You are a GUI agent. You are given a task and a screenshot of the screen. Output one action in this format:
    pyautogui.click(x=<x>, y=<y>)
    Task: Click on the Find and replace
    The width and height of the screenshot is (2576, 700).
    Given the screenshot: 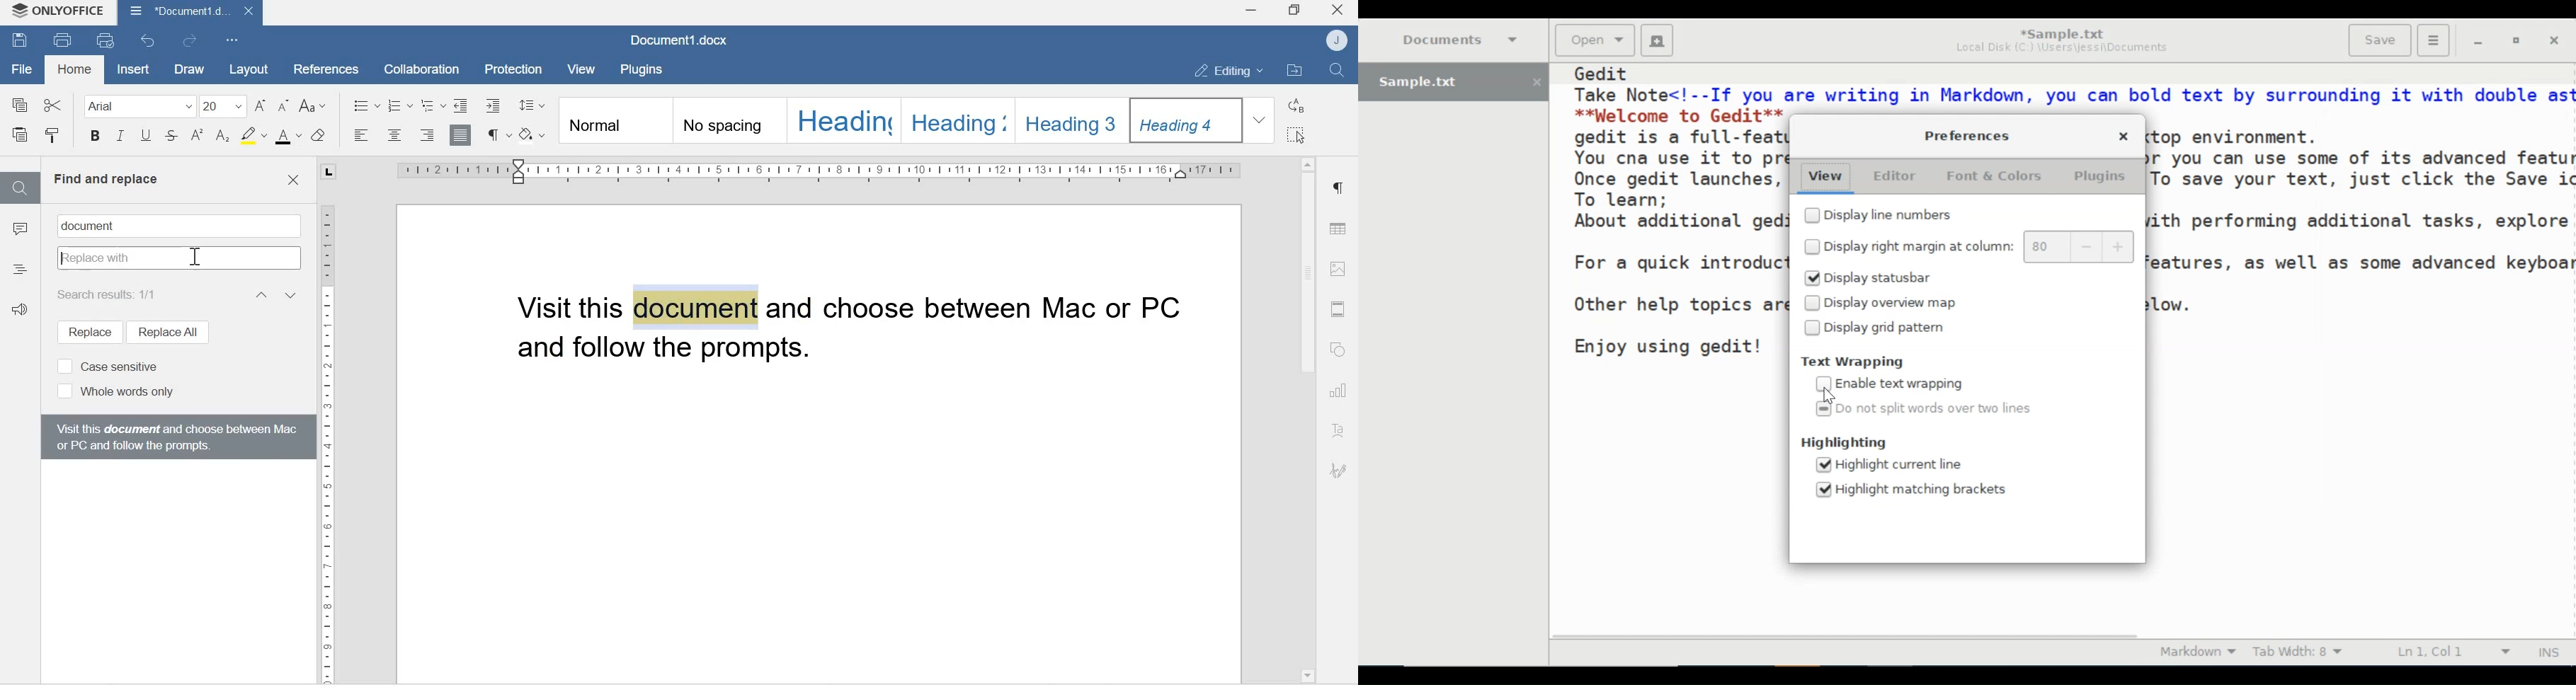 What is the action you would take?
    pyautogui.click(x=106, y=179)
    